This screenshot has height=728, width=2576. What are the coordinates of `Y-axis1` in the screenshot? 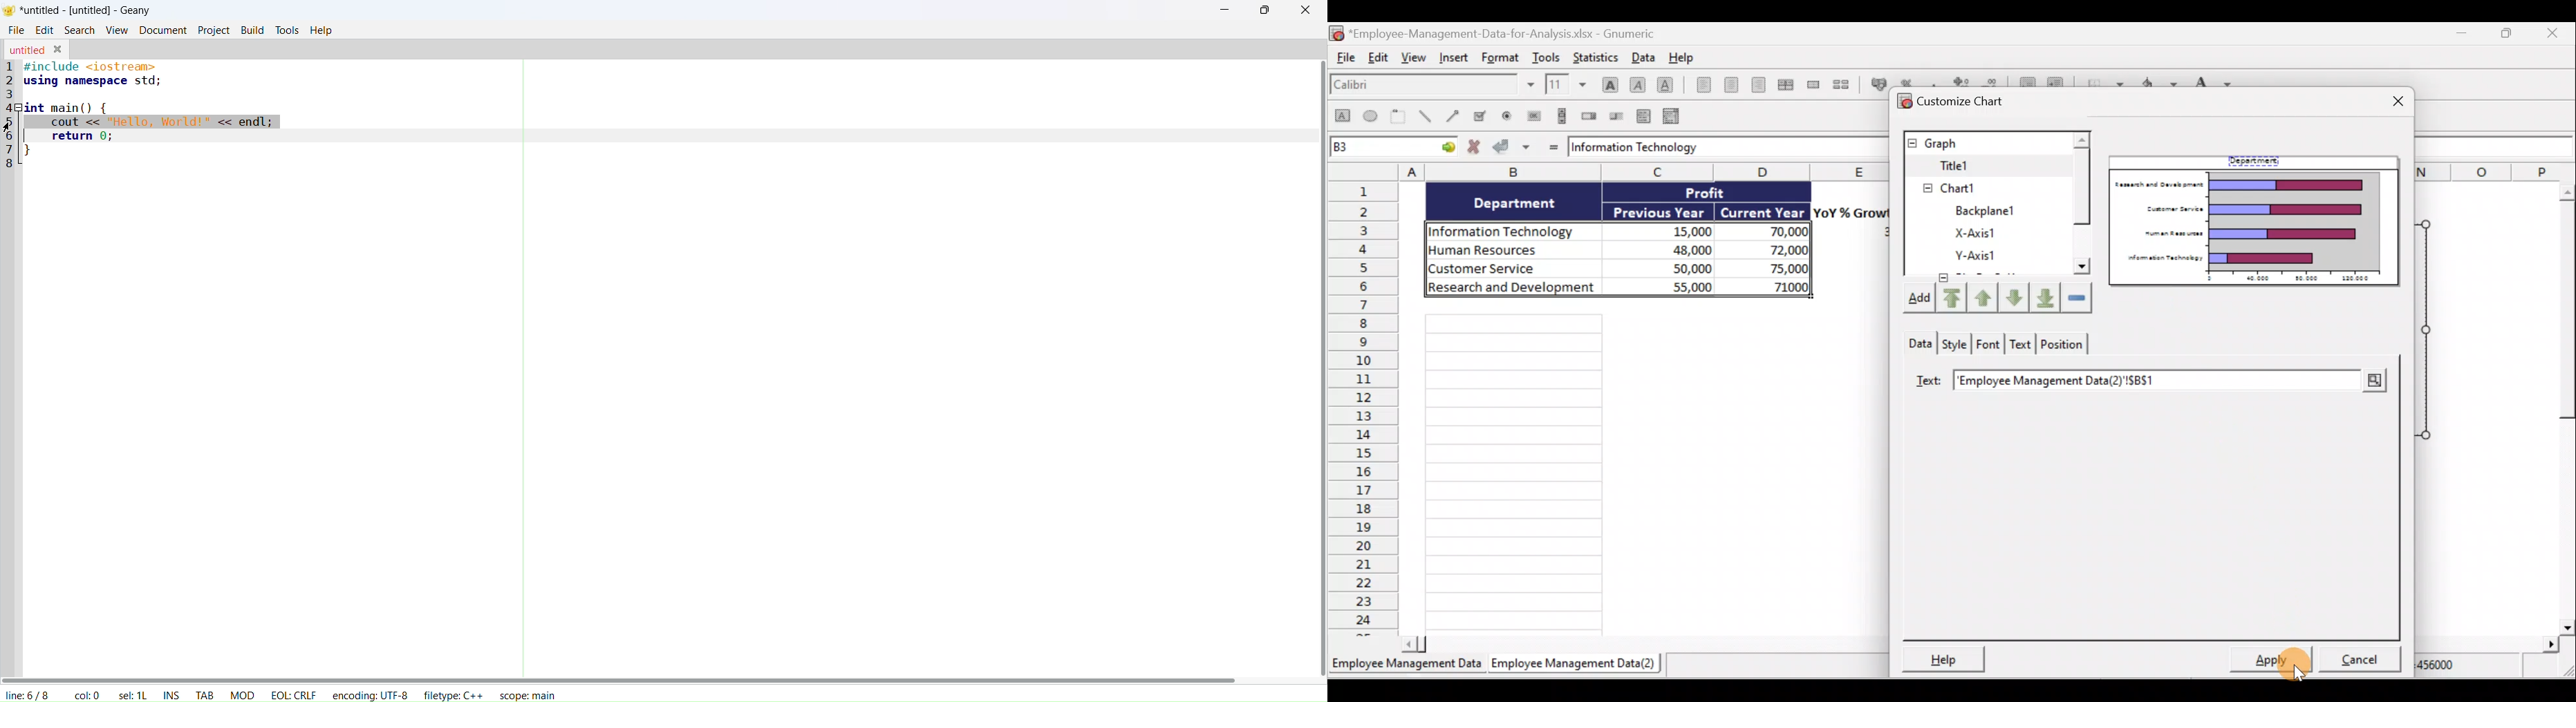 It's located at (1973, 233).